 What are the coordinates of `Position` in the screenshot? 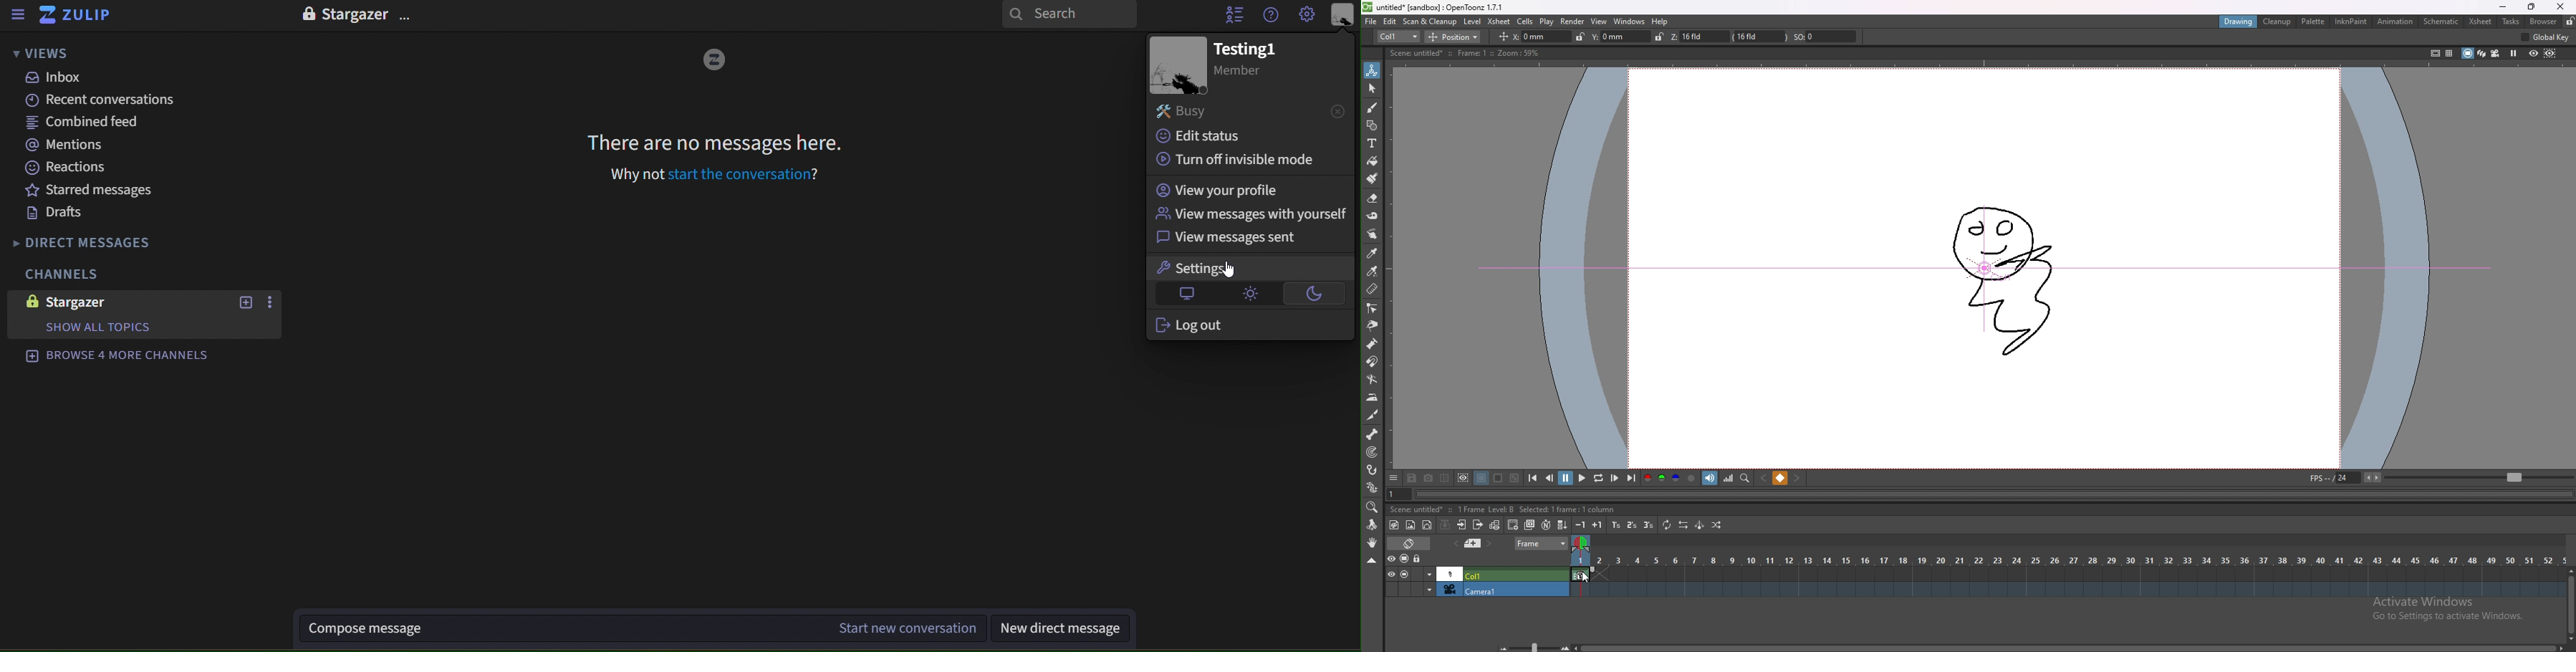 It's located at (1458, 35).